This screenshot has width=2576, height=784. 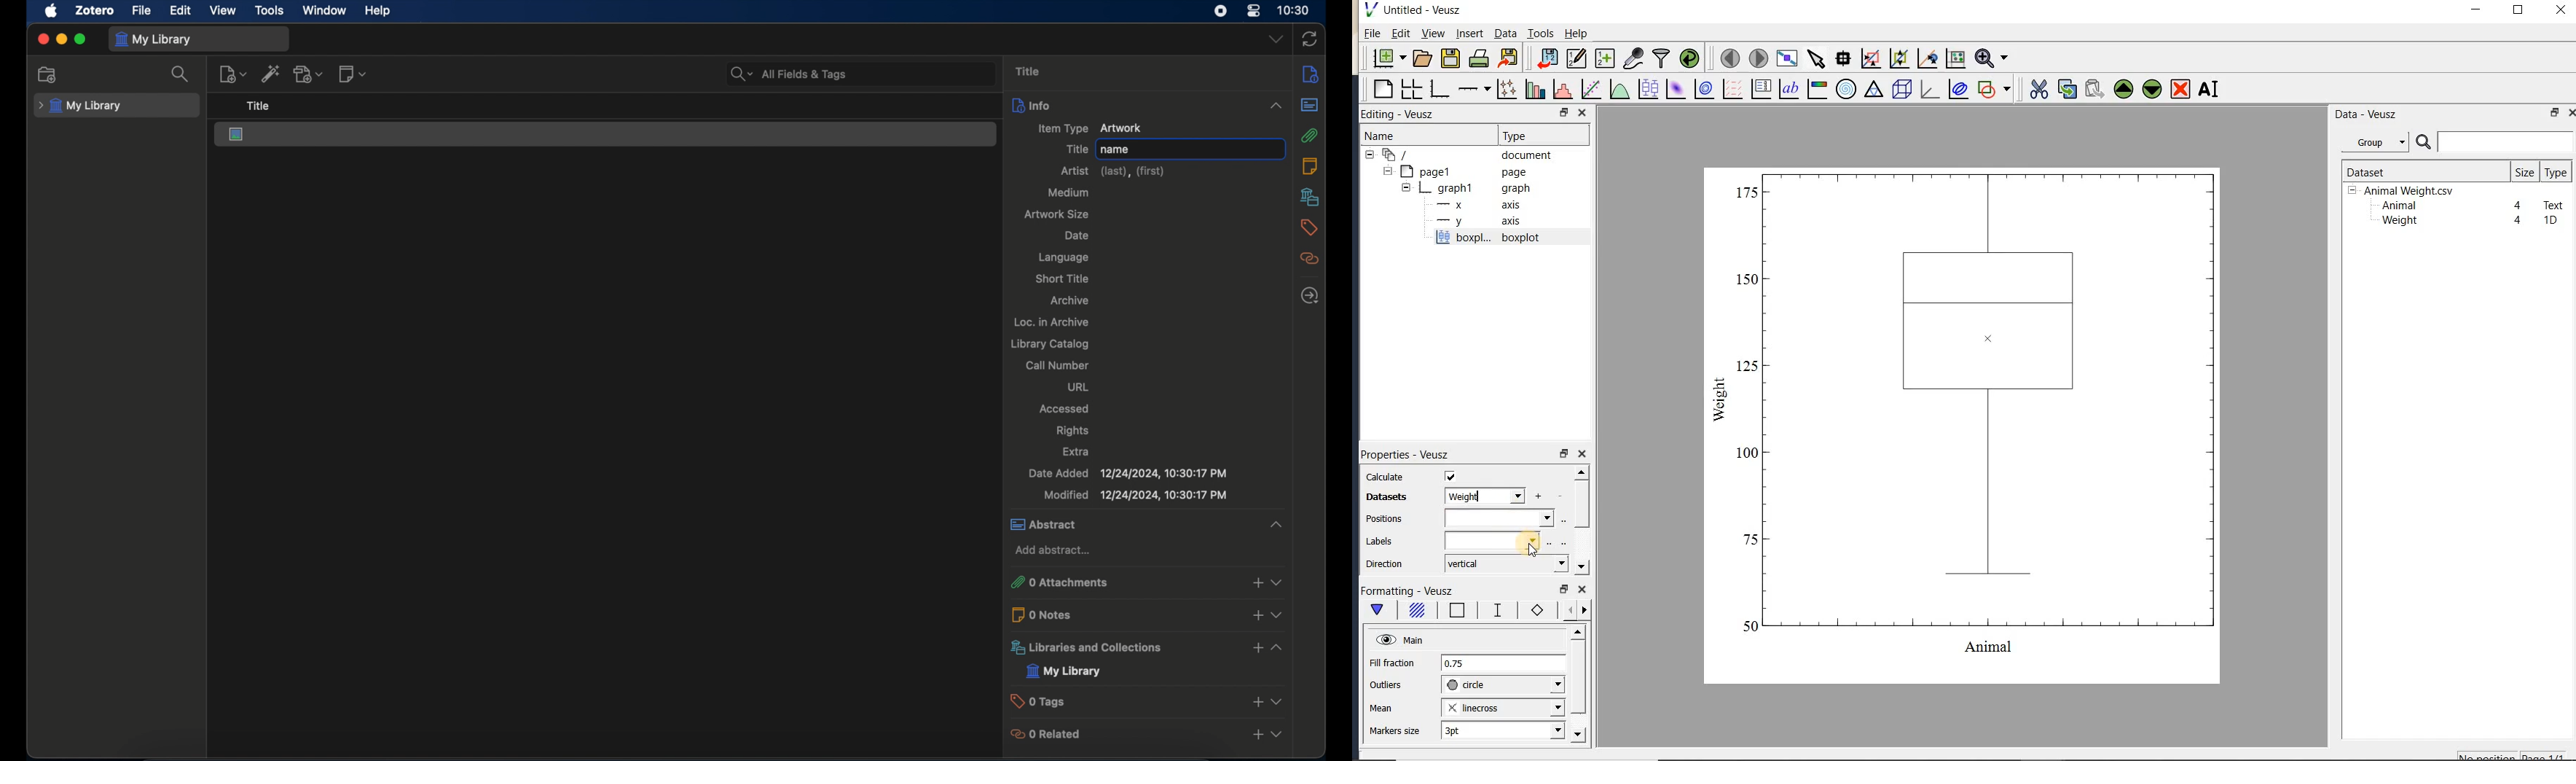 What do you see at coordinates (1257, 738) in the screenshot?
I see `add` at bounding box center [1257, 738].